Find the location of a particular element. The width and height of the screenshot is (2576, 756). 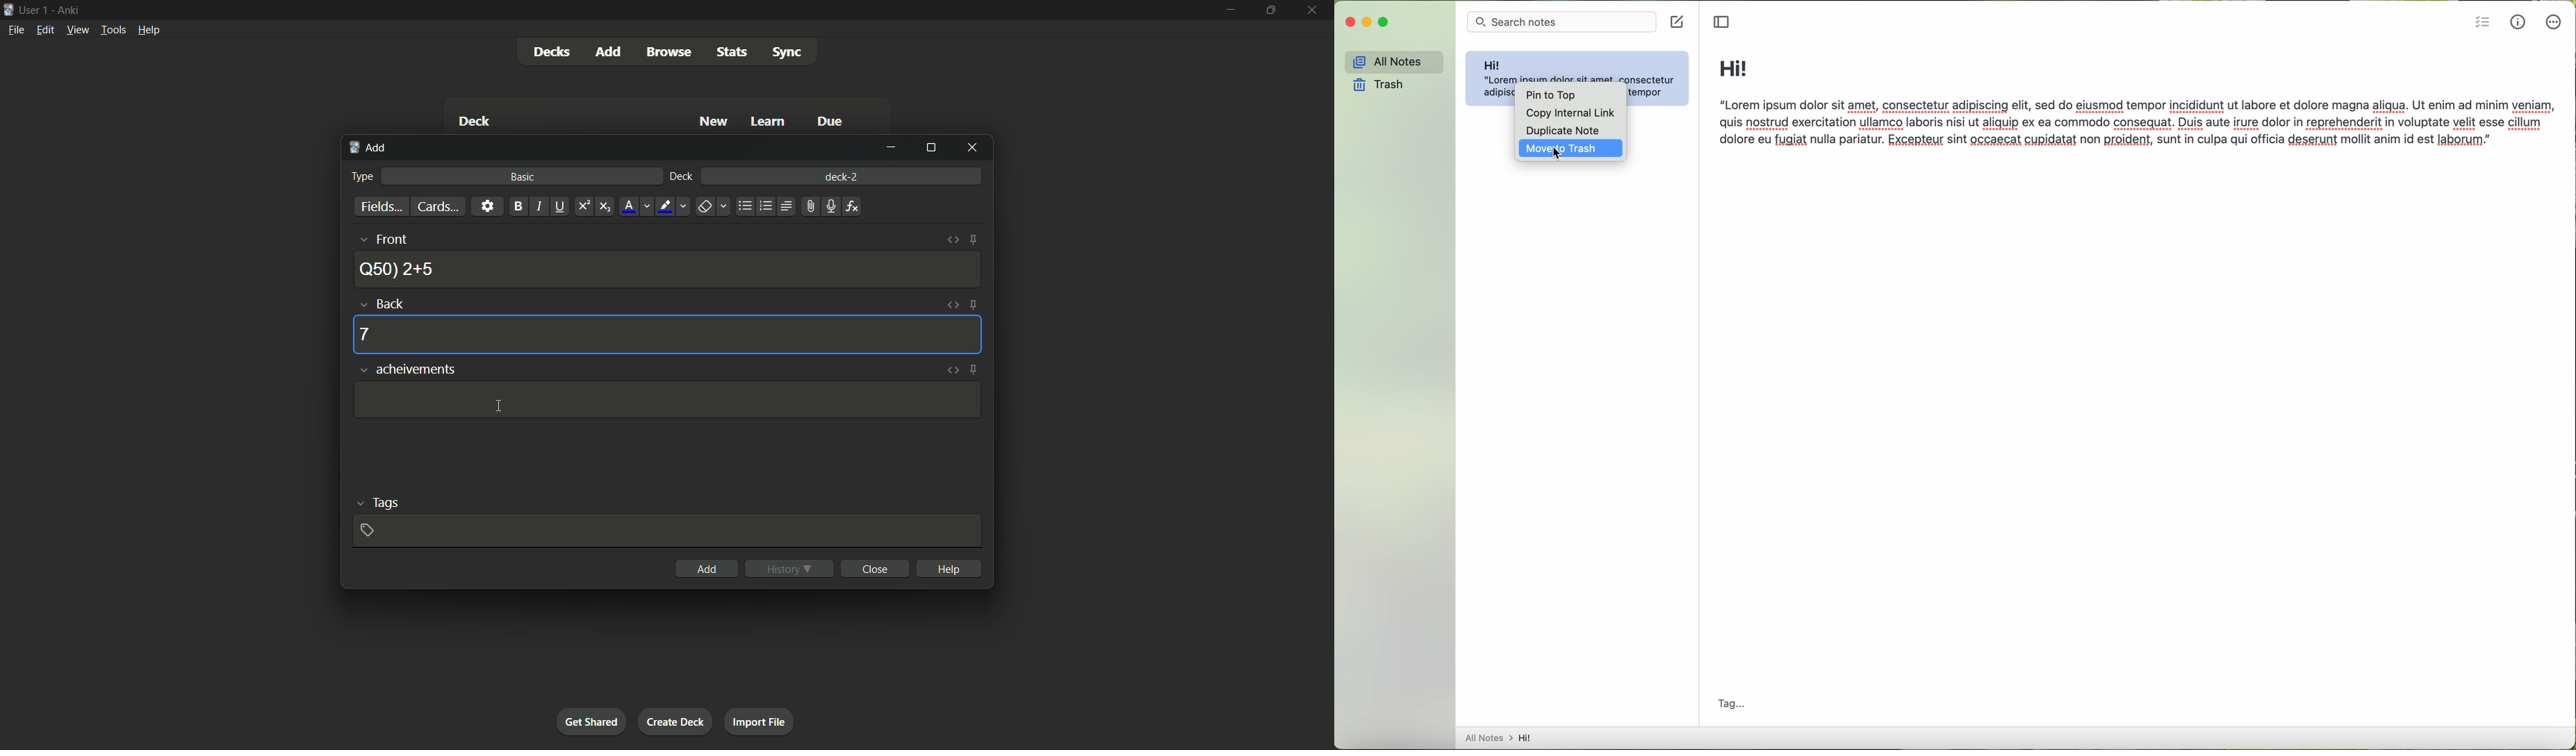

sync is located at coordinates (789, 53).